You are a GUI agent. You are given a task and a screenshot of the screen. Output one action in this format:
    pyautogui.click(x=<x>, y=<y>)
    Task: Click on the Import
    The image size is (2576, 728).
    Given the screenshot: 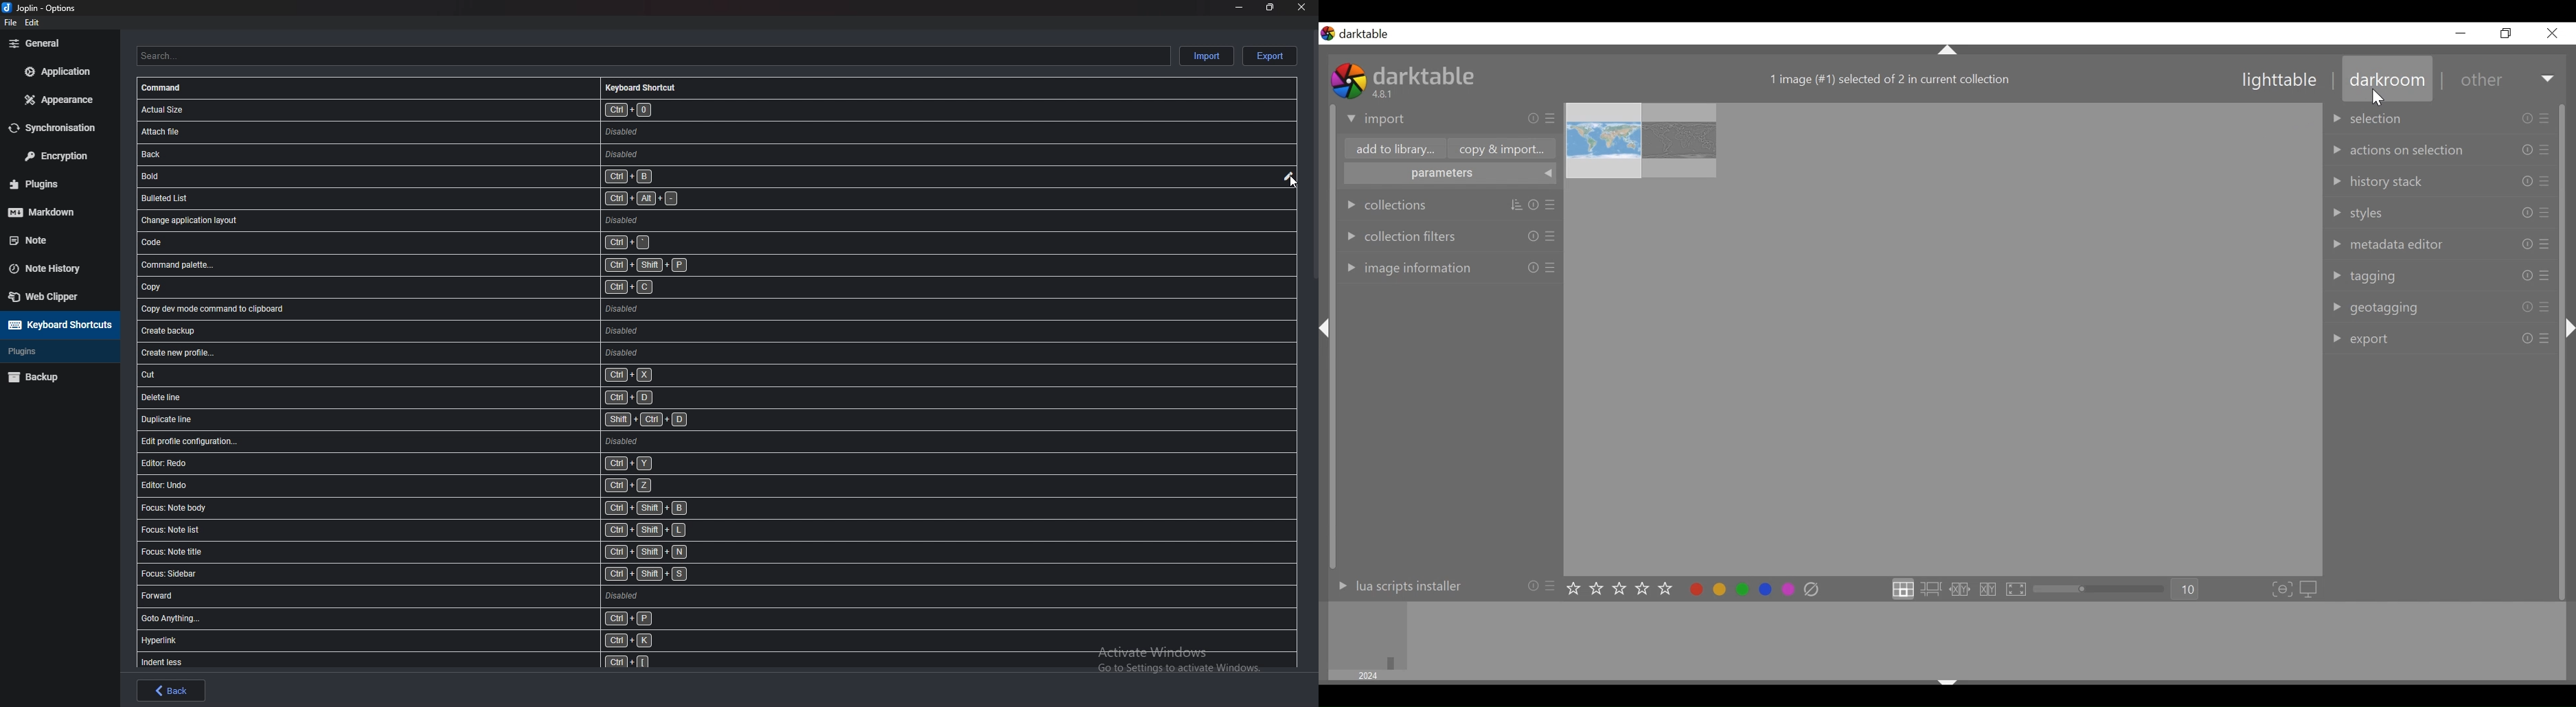 What is the action you would take?
    pyautogui.click(x=1207, y=56)
    